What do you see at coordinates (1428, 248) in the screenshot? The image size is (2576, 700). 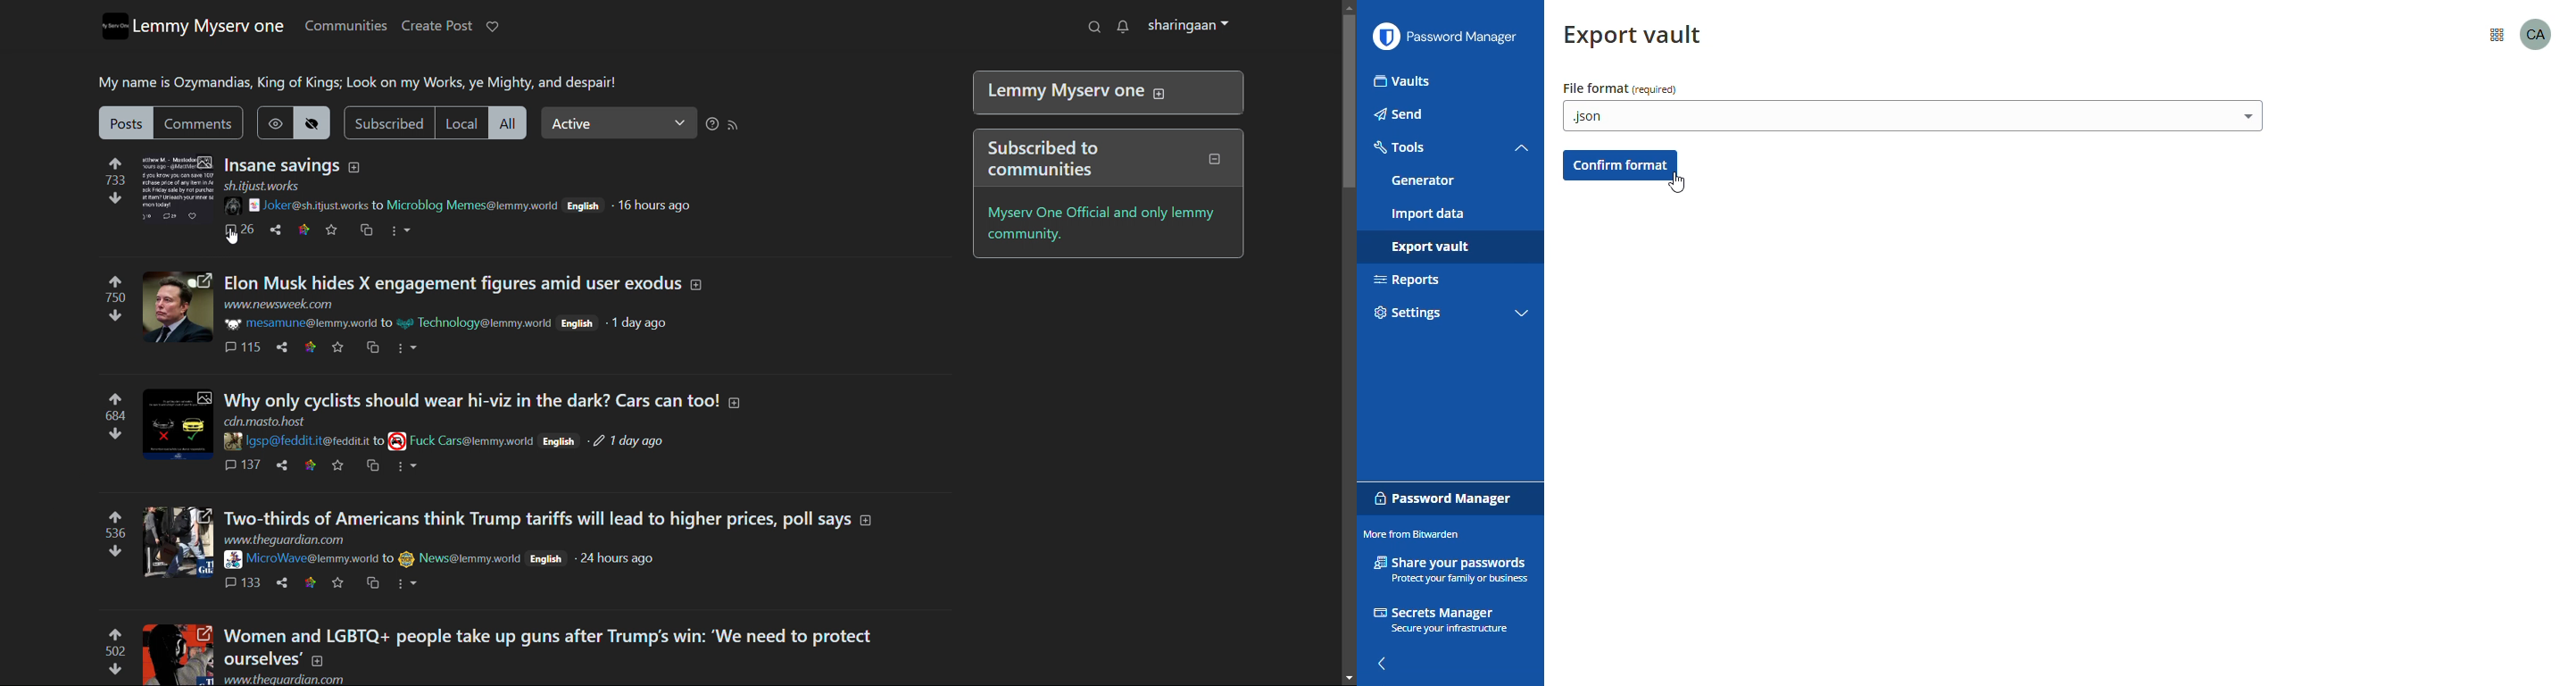 I see `export vault` at bounding box center [1428, 248].